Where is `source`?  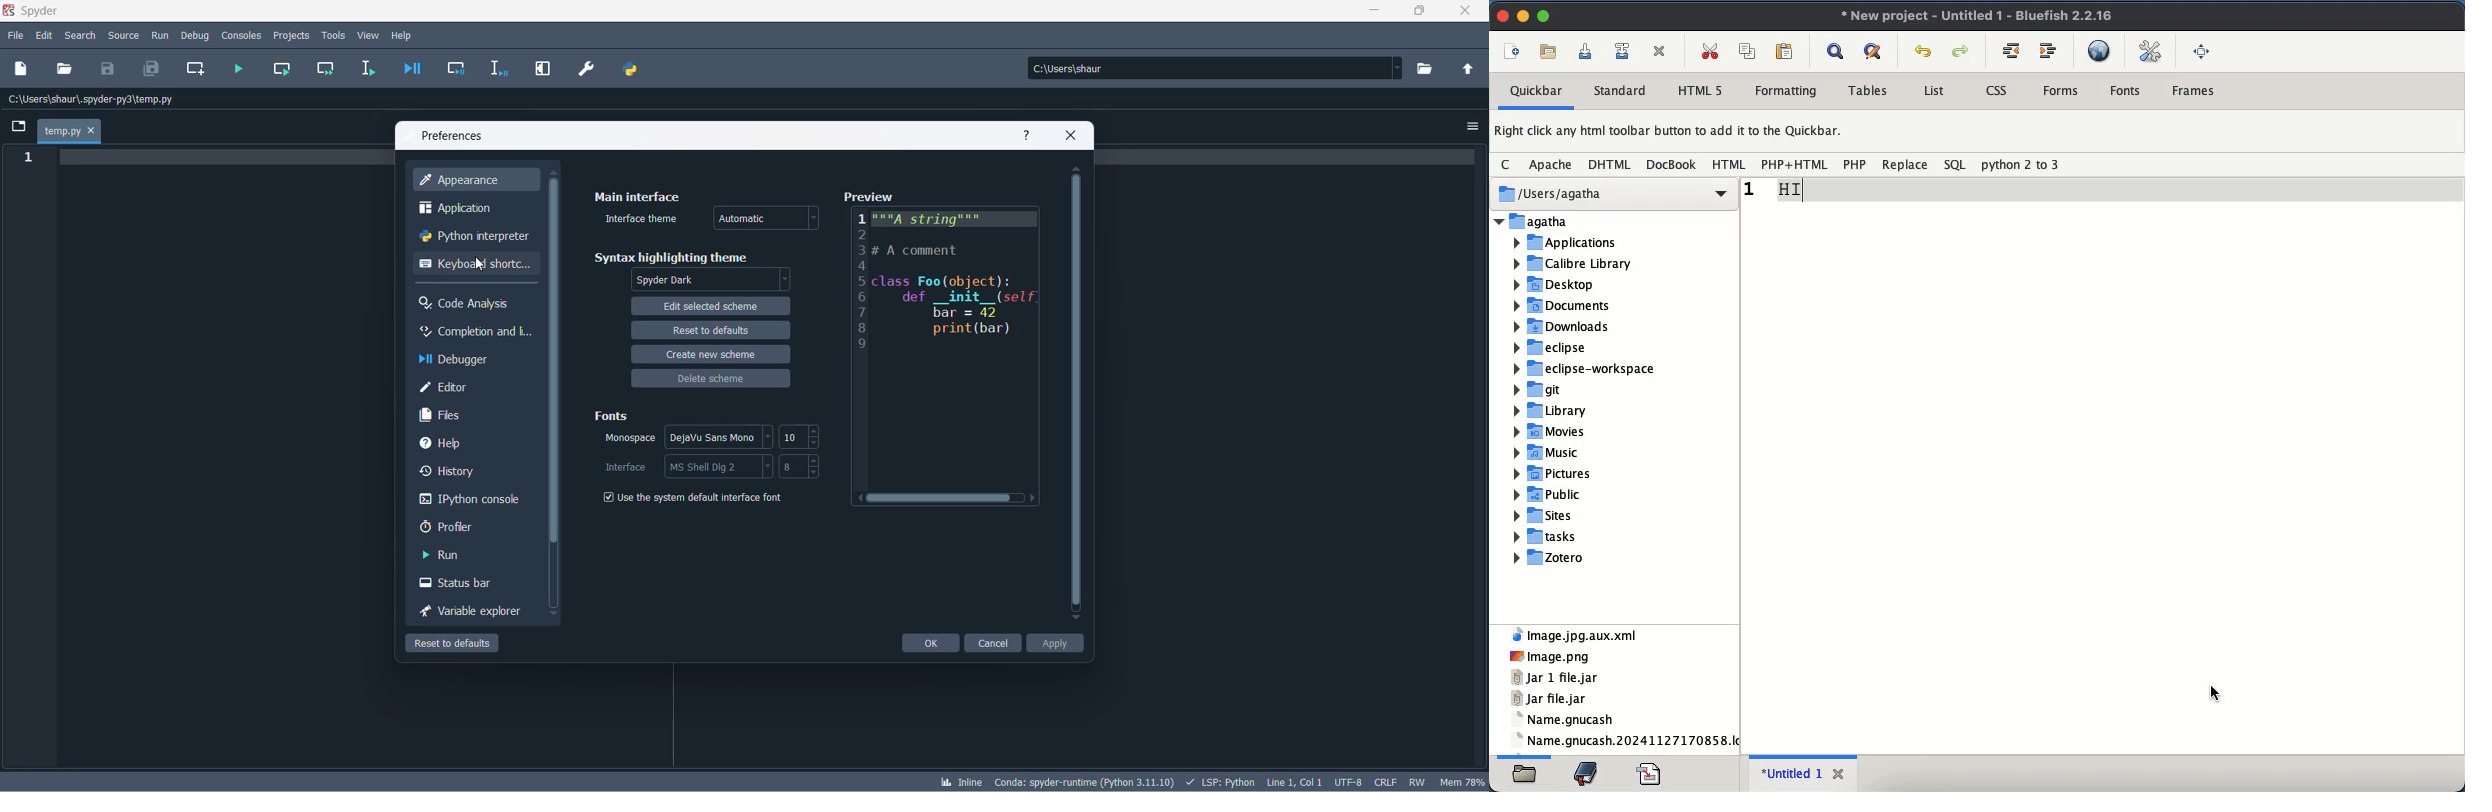 source is located at coordinates (123, 37).